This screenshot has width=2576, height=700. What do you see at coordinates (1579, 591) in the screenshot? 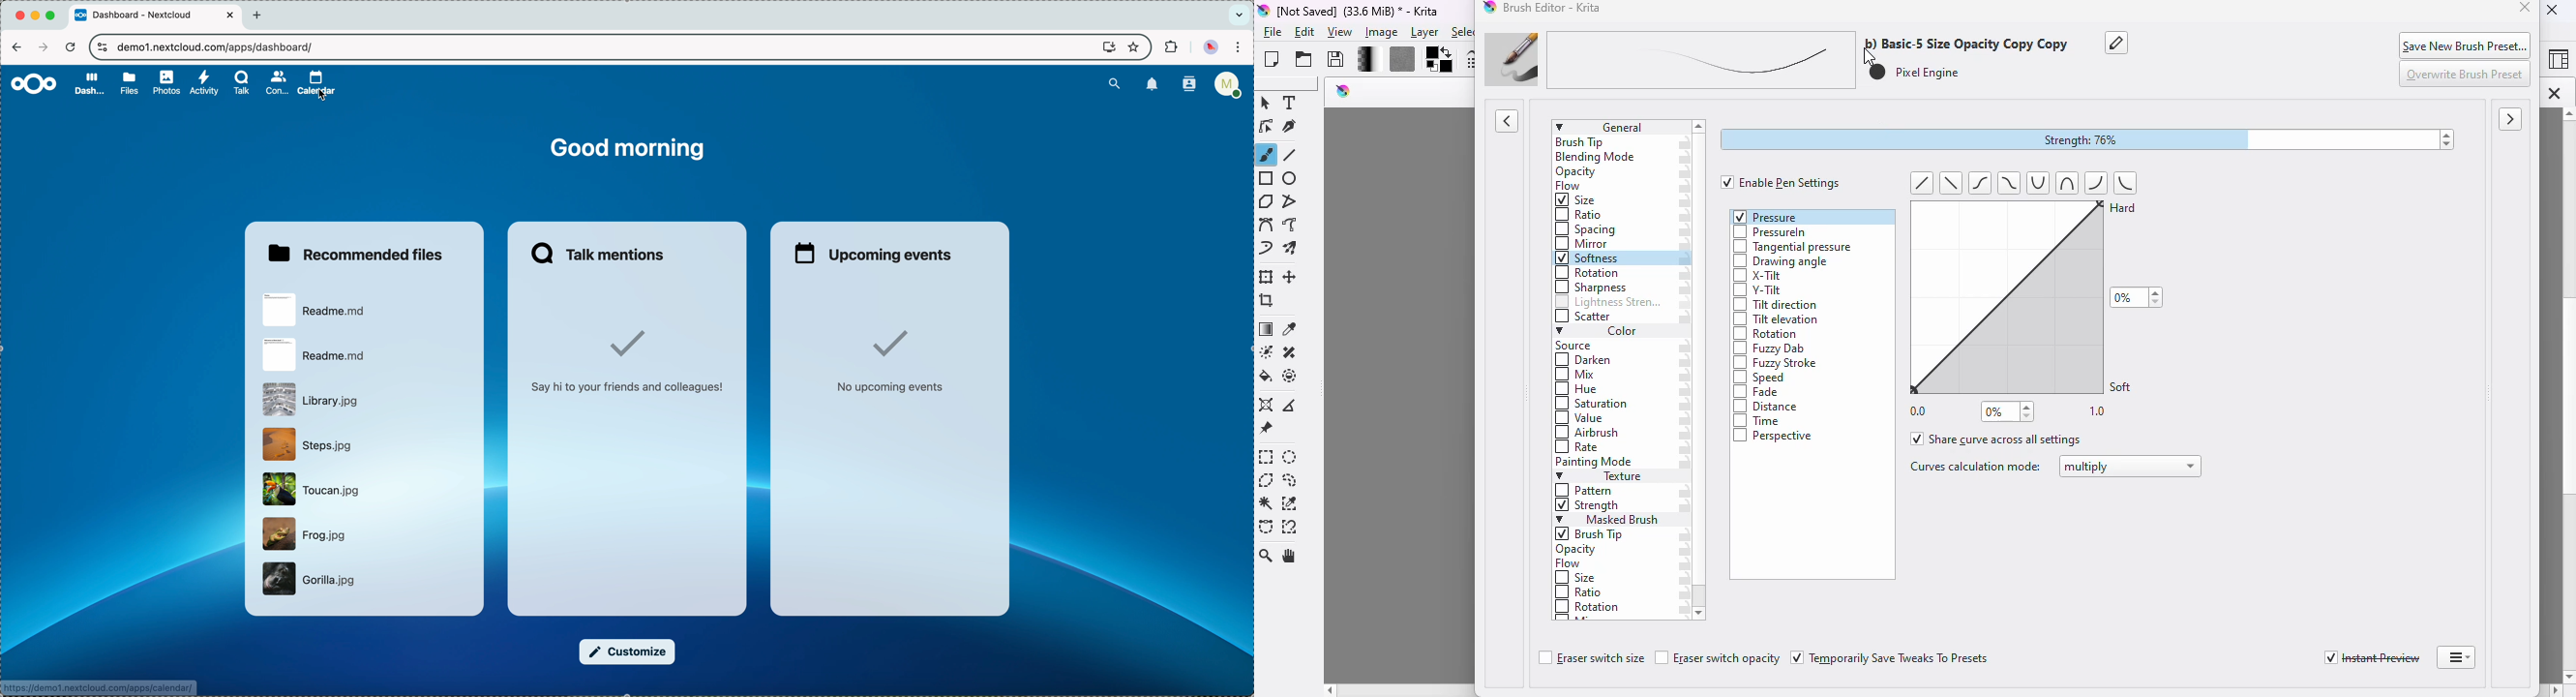
I see `ratio` at bounding box center [1579, 591].